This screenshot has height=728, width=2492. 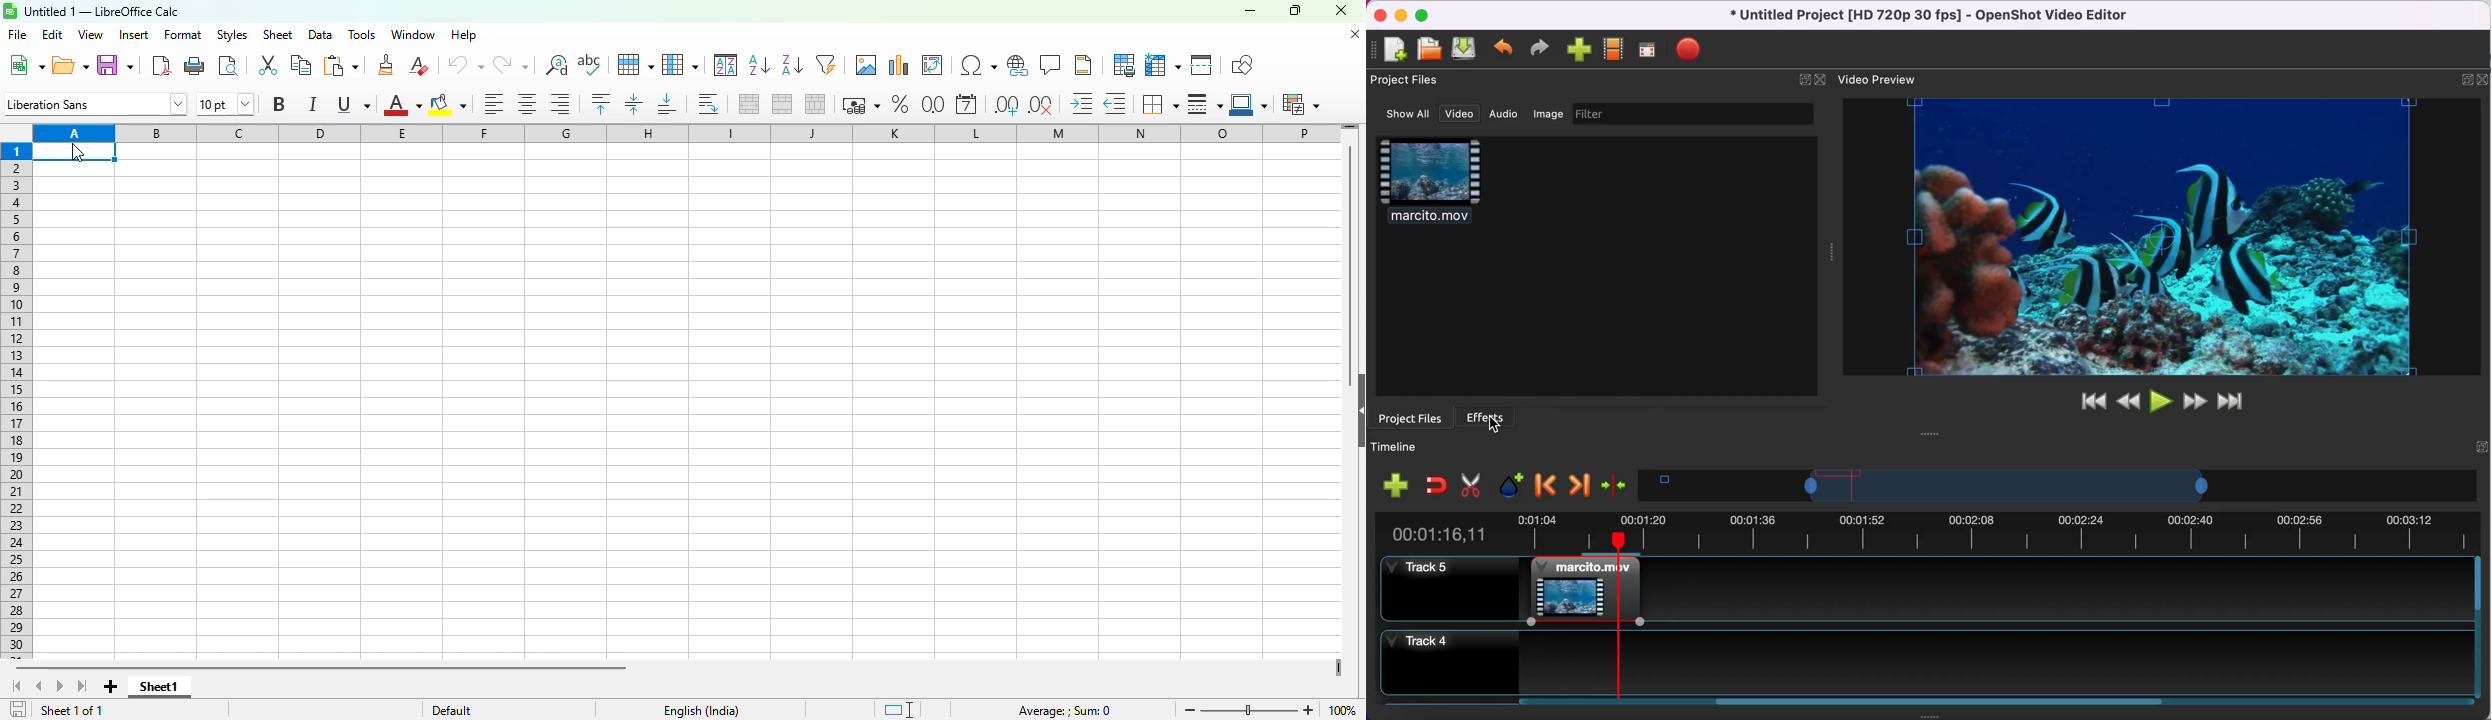 I want to click on align top, so click(x=601, y=103).